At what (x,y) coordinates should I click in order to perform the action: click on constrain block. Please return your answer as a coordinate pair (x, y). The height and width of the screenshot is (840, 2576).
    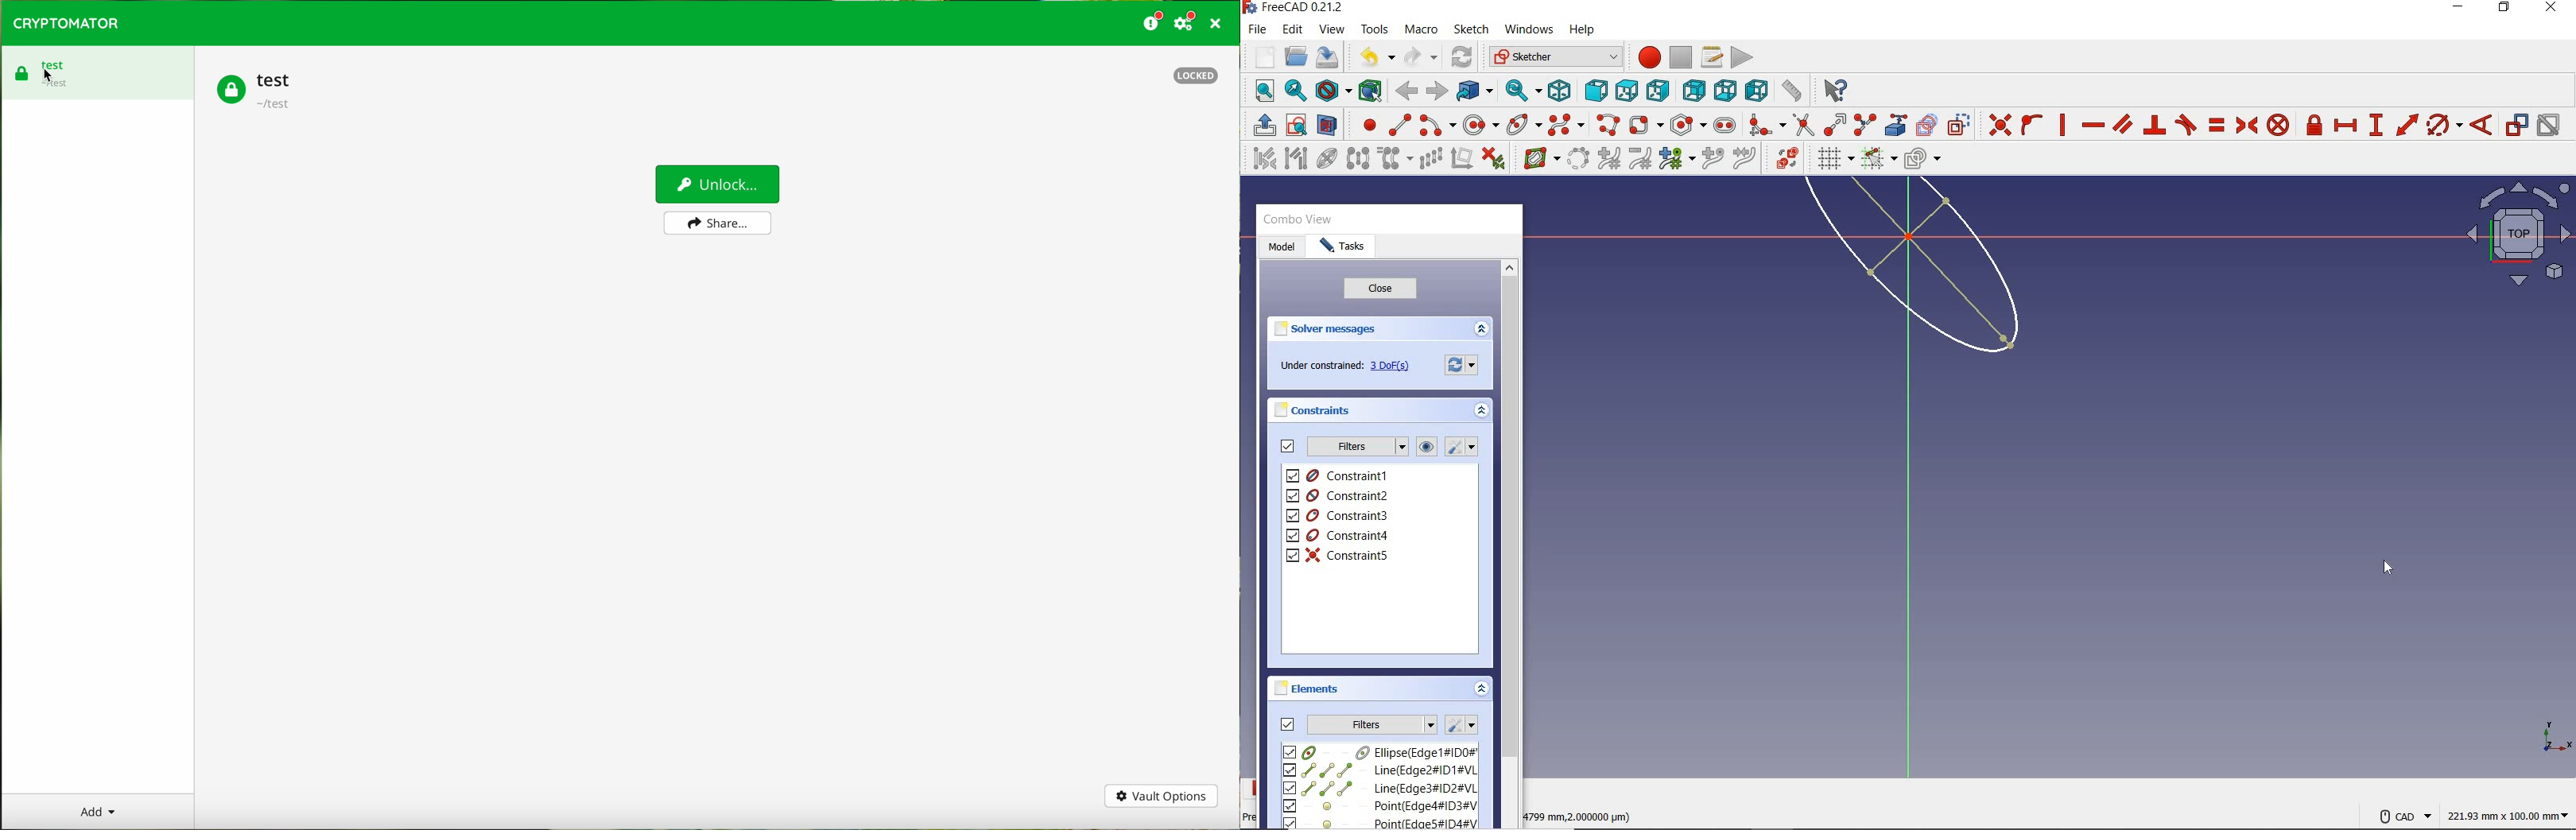
    Looking at the image, I should click on (2277, 124).